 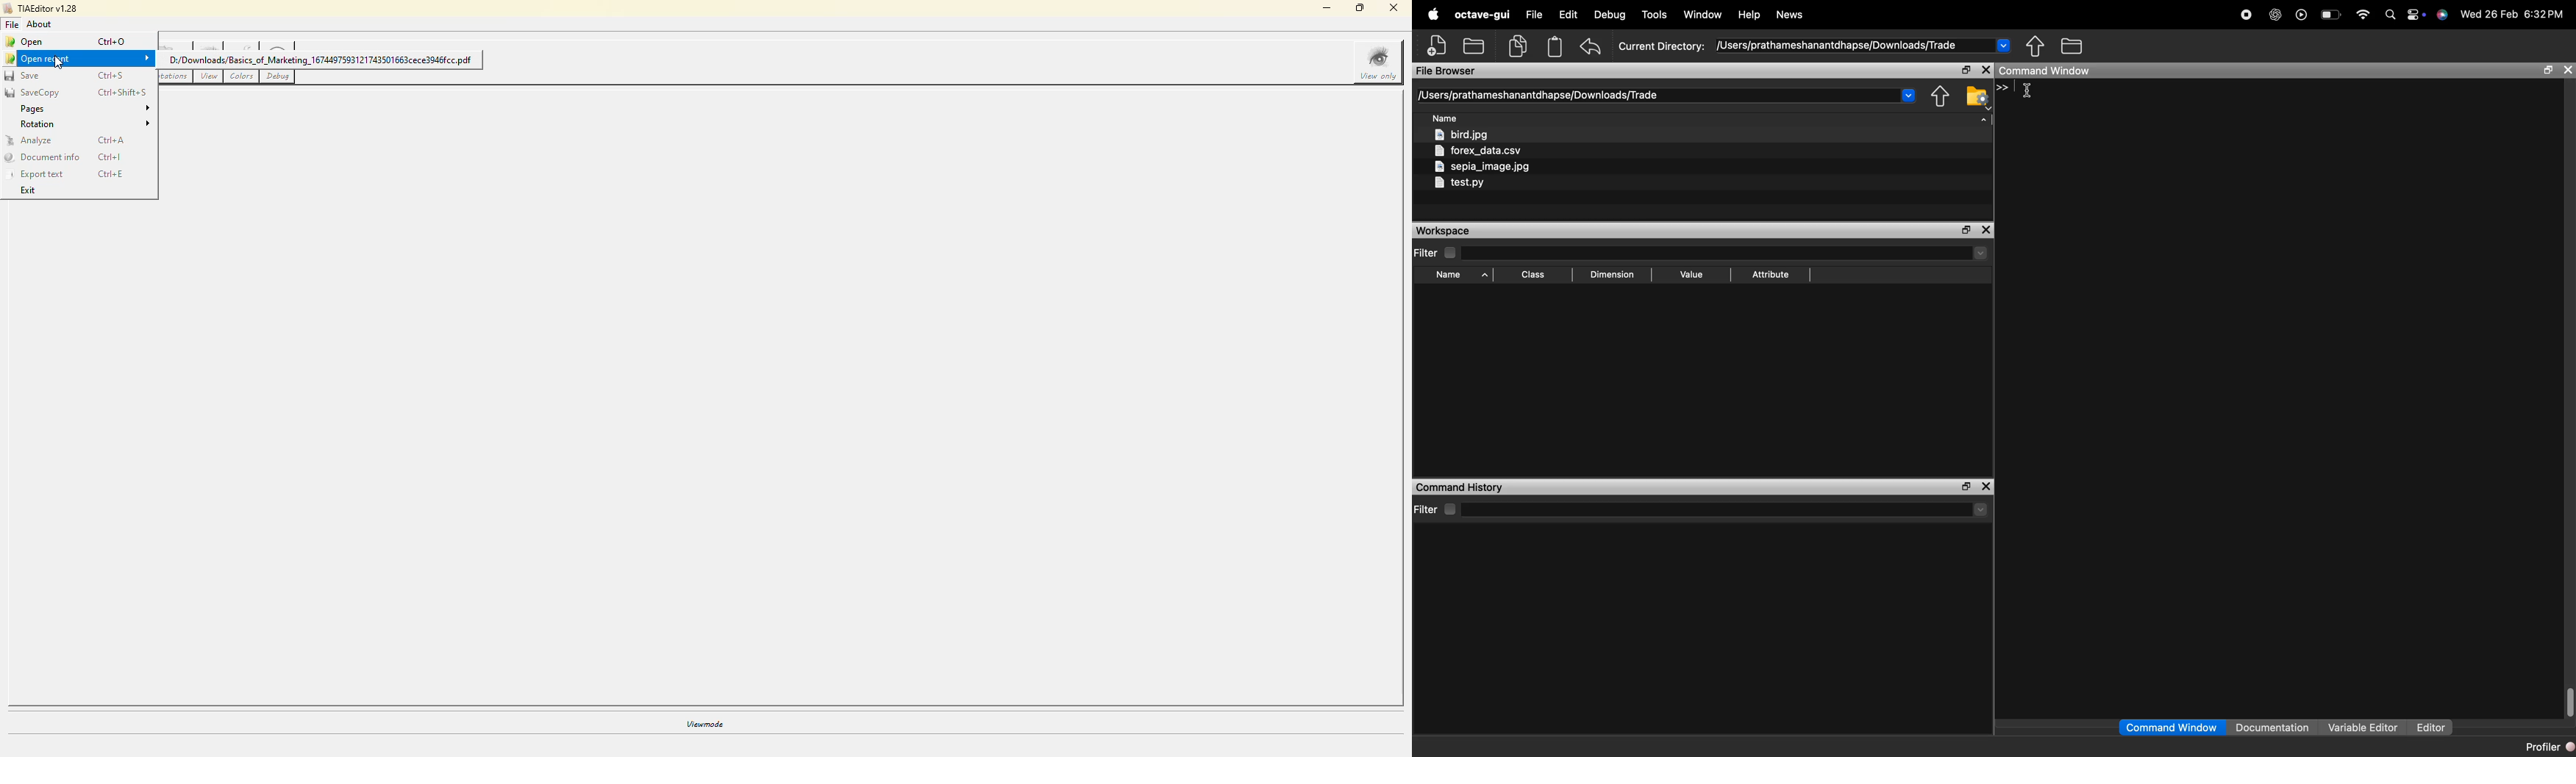 What do you see at coordinates (2518, 16) in the screenshot?
I see `date and time` at bounding box center [2518, 16].